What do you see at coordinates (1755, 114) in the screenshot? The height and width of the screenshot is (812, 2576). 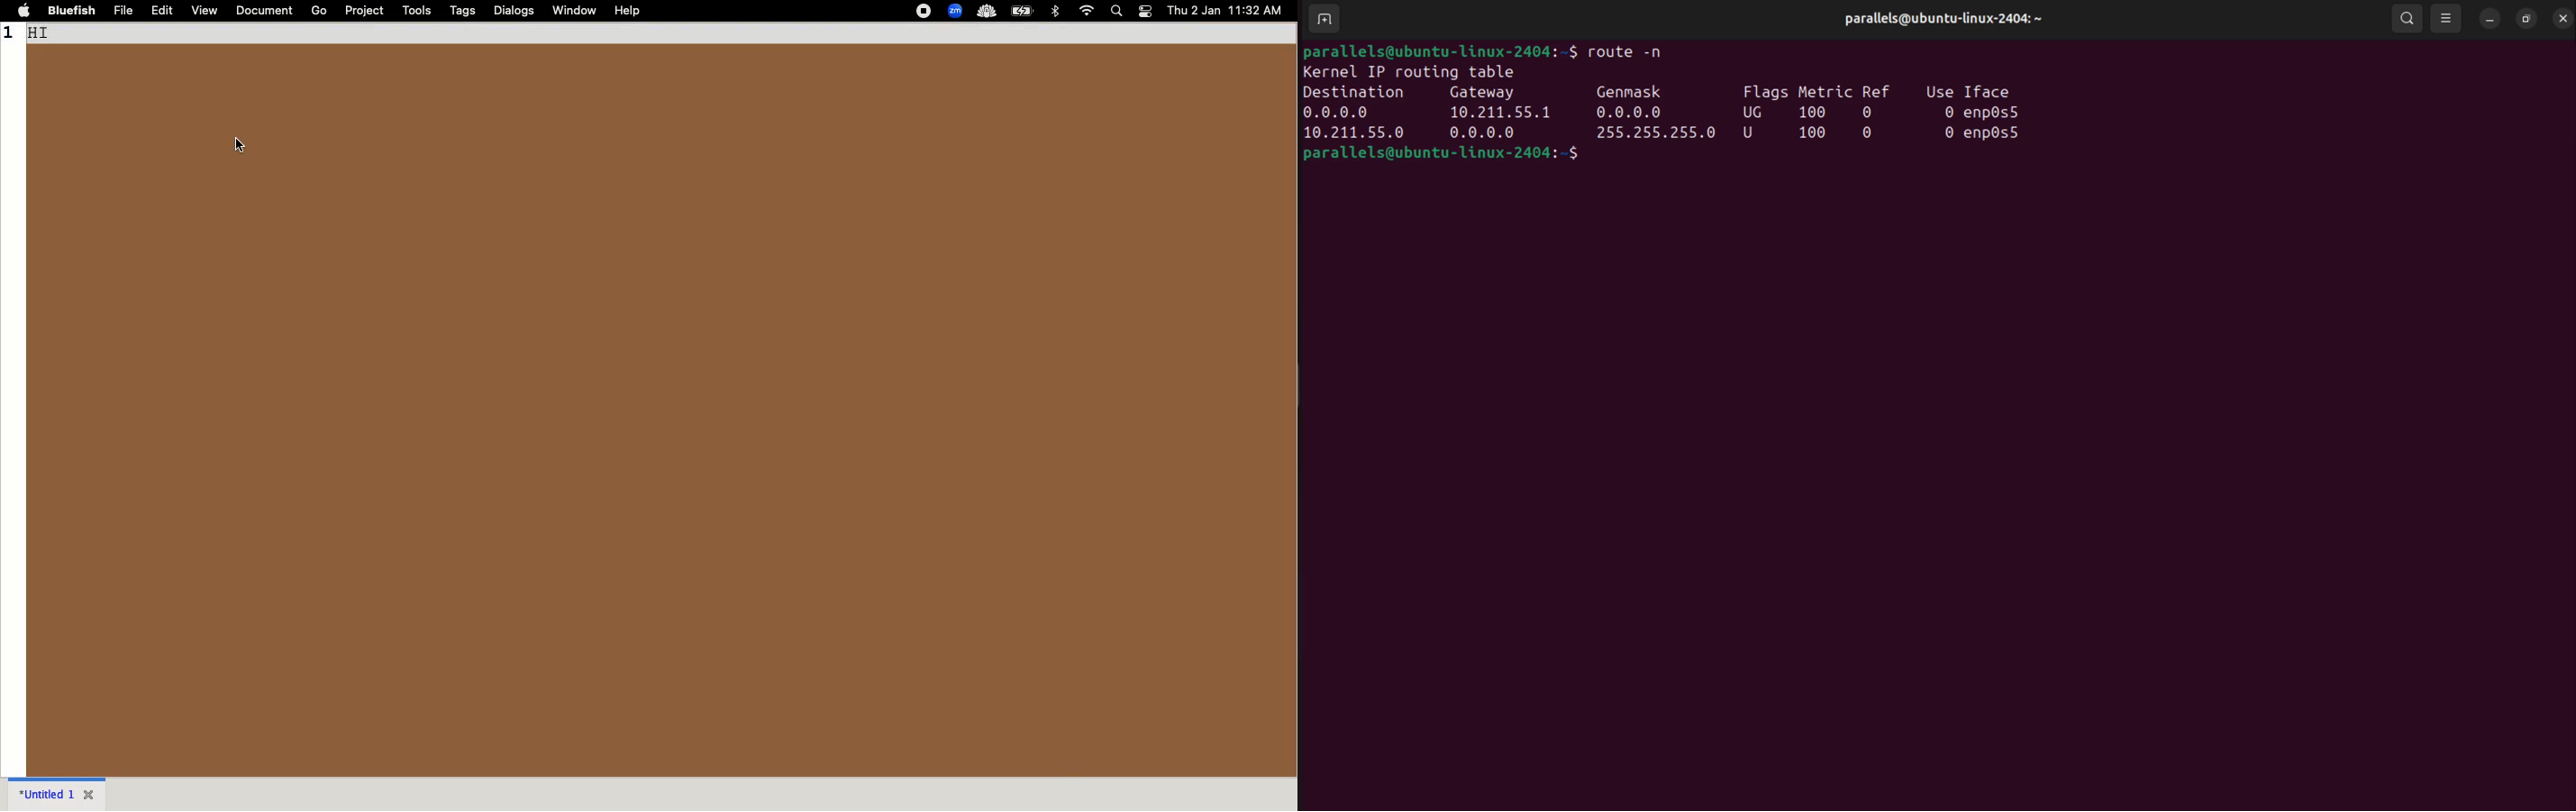 I see `Ug` at bounding box center [1755, 114].